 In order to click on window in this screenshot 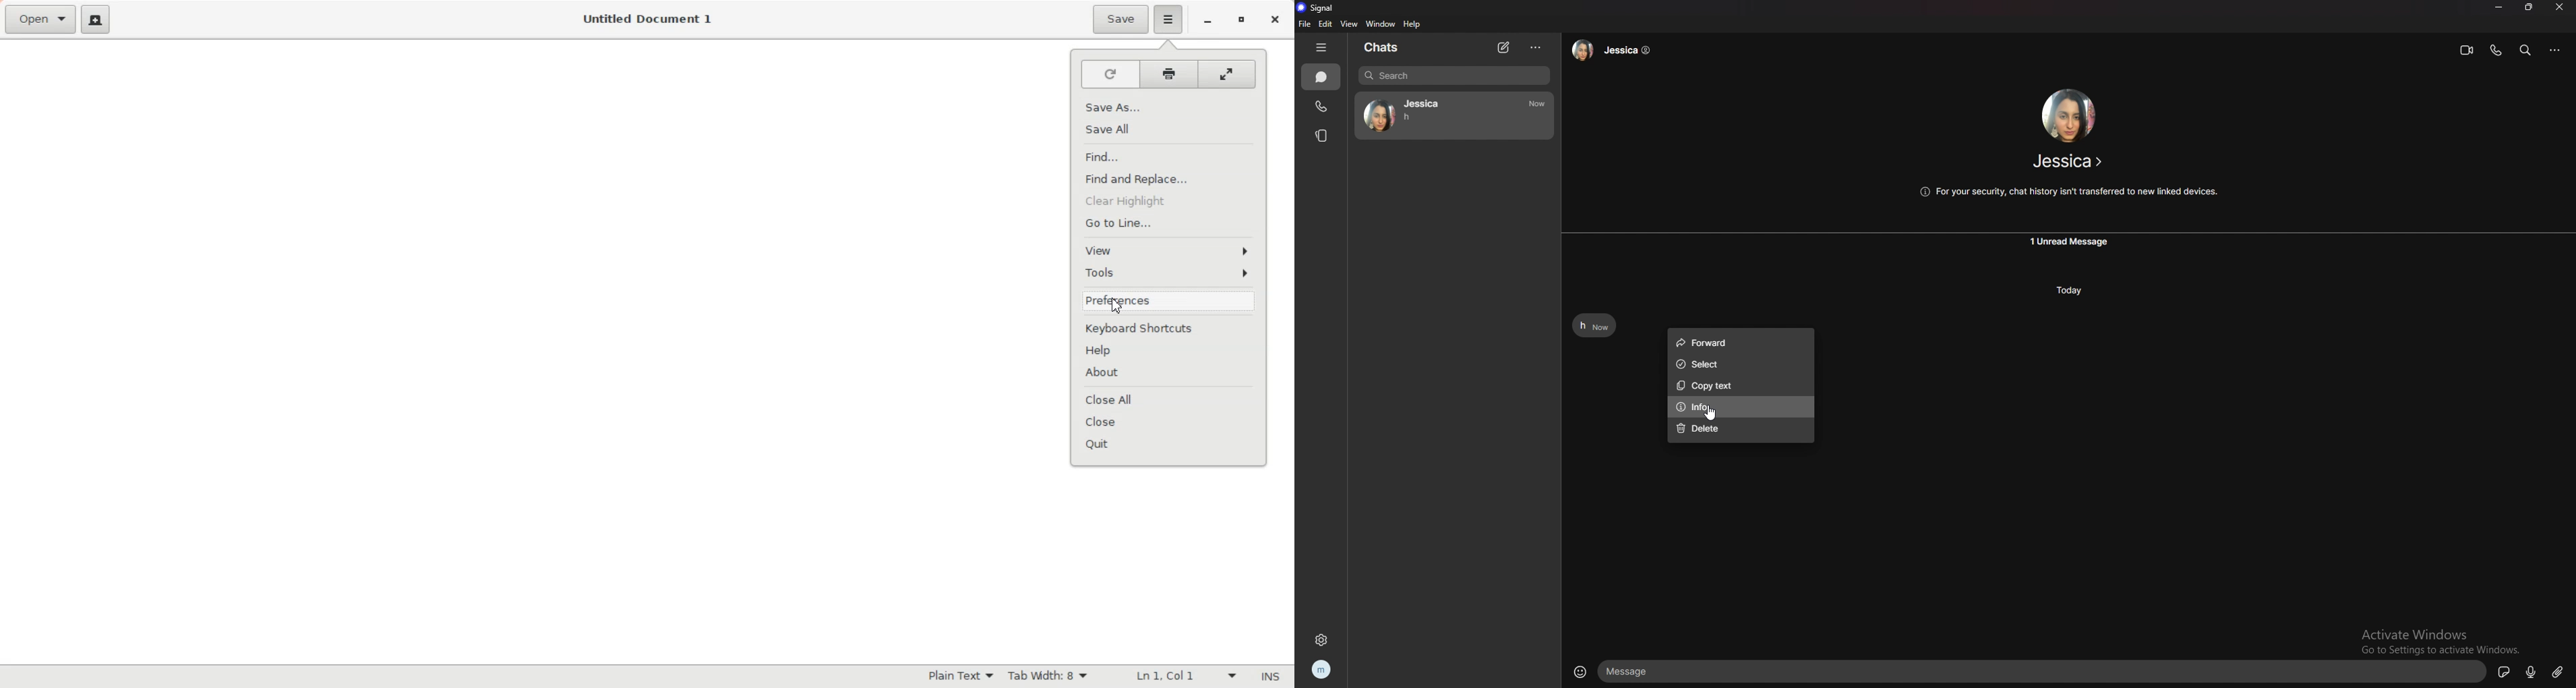, I will do `click(1381, 24)`.